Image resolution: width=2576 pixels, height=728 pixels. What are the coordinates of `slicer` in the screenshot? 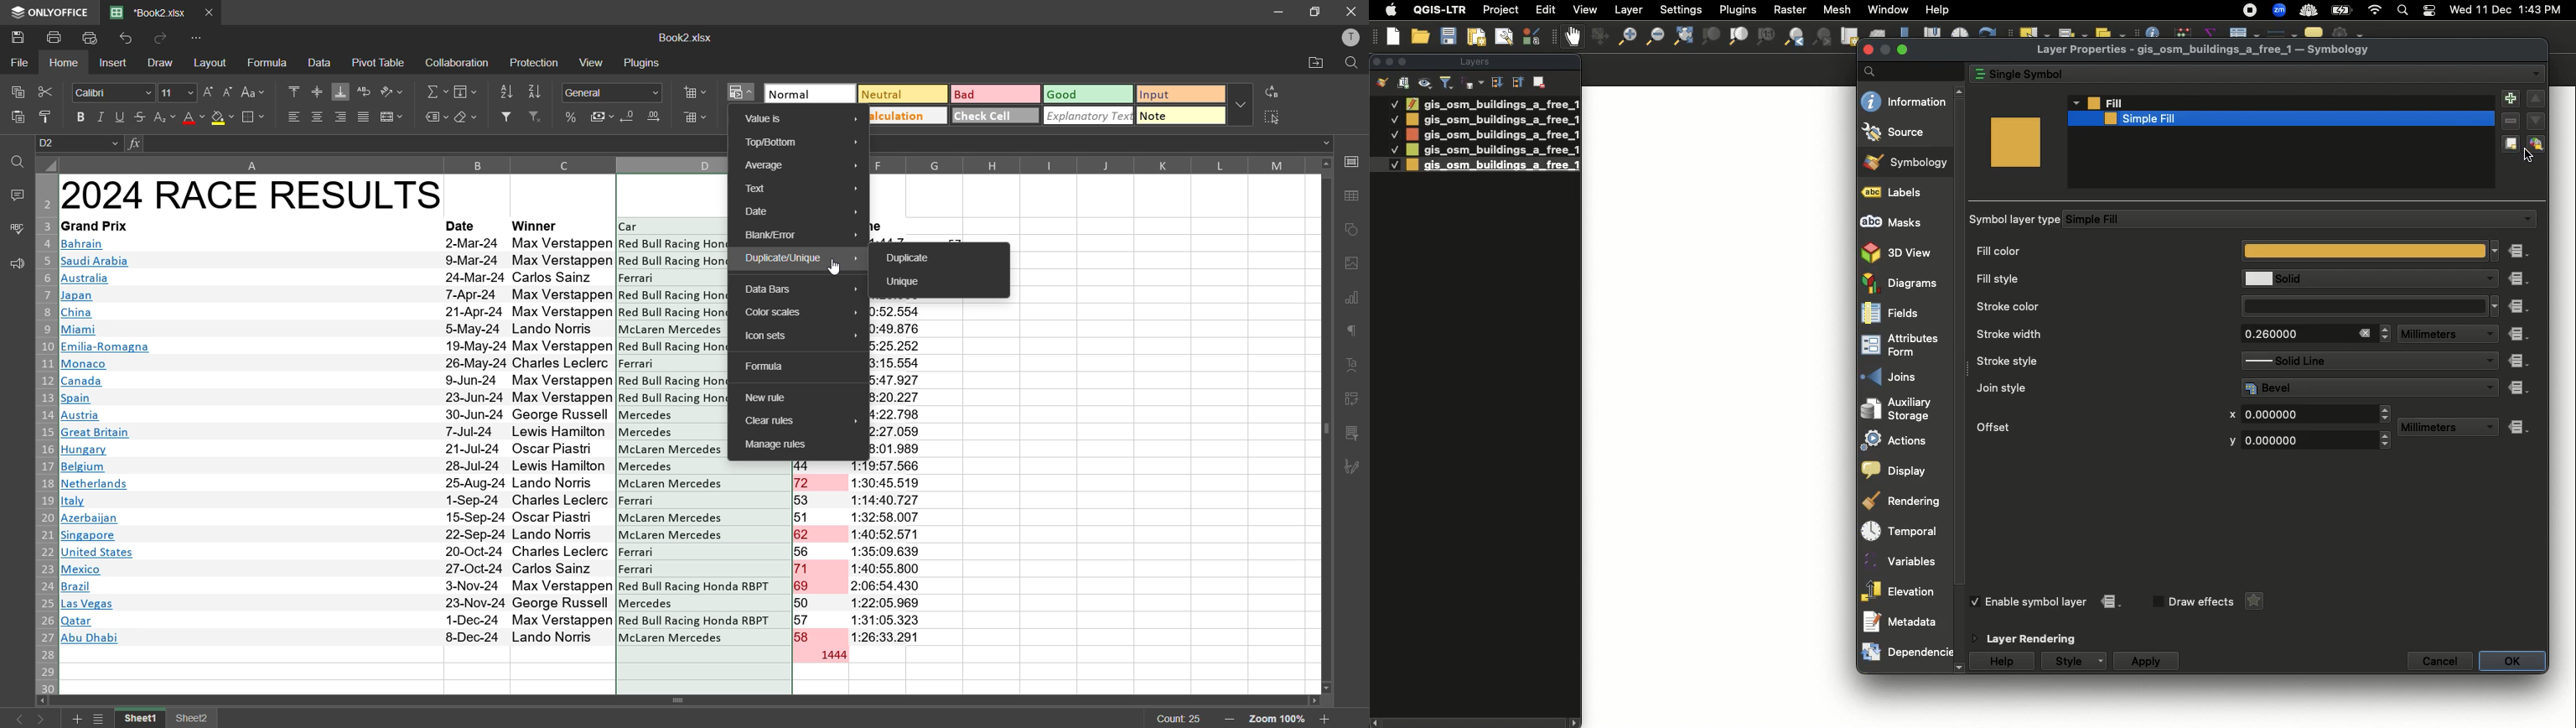 It's located at (1353, 434).